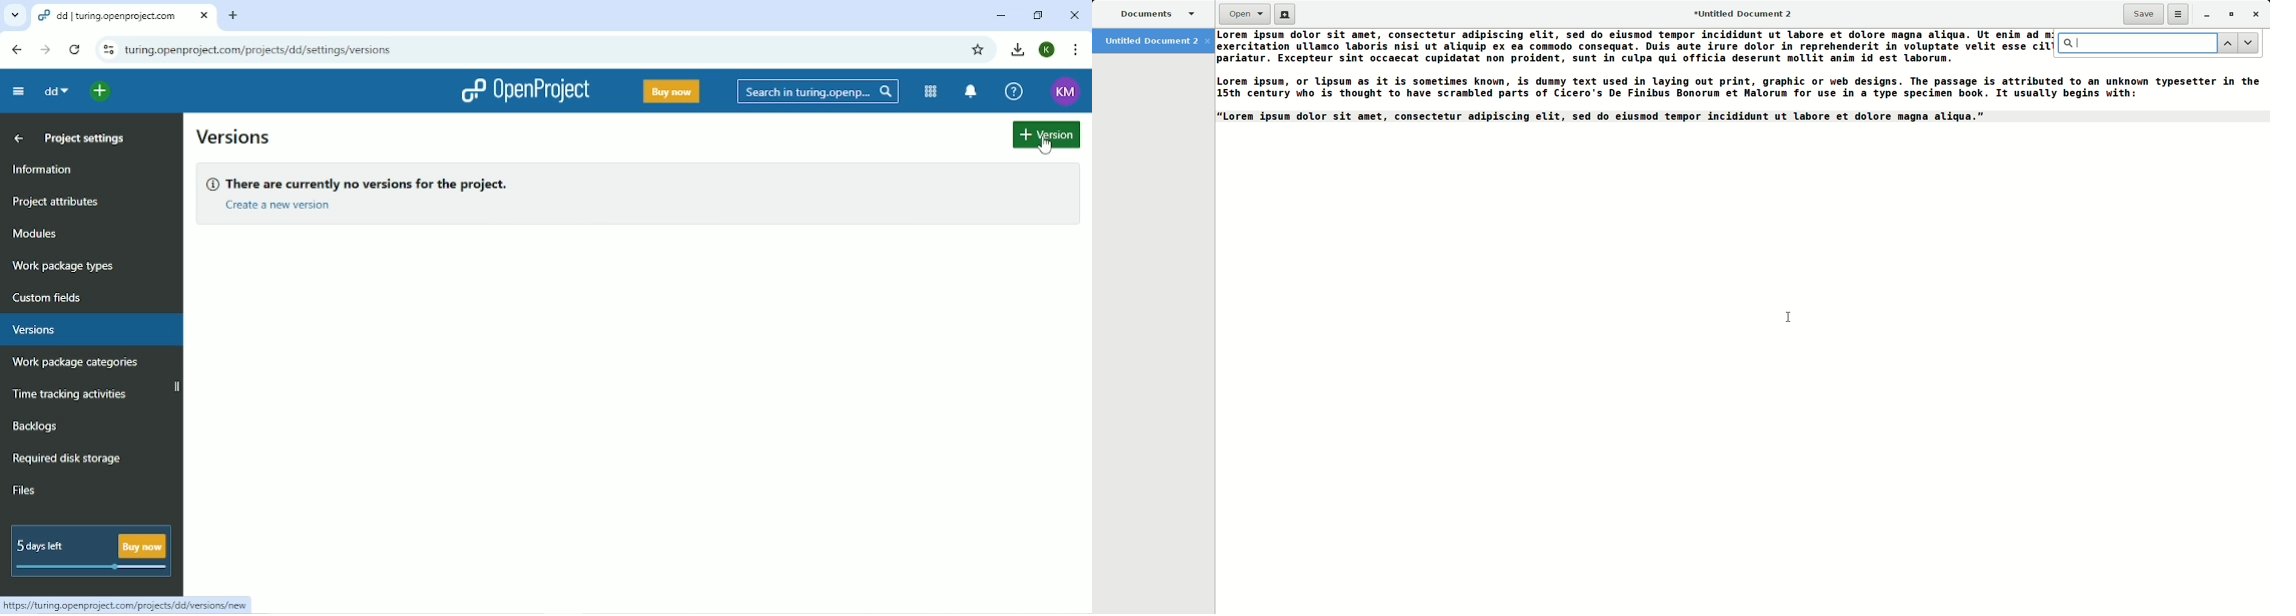 The height and width of the screenshot is (616, 2296). Describe the element at coordinates (84, 137) in the screenshot. I see `Project settings` at that location.